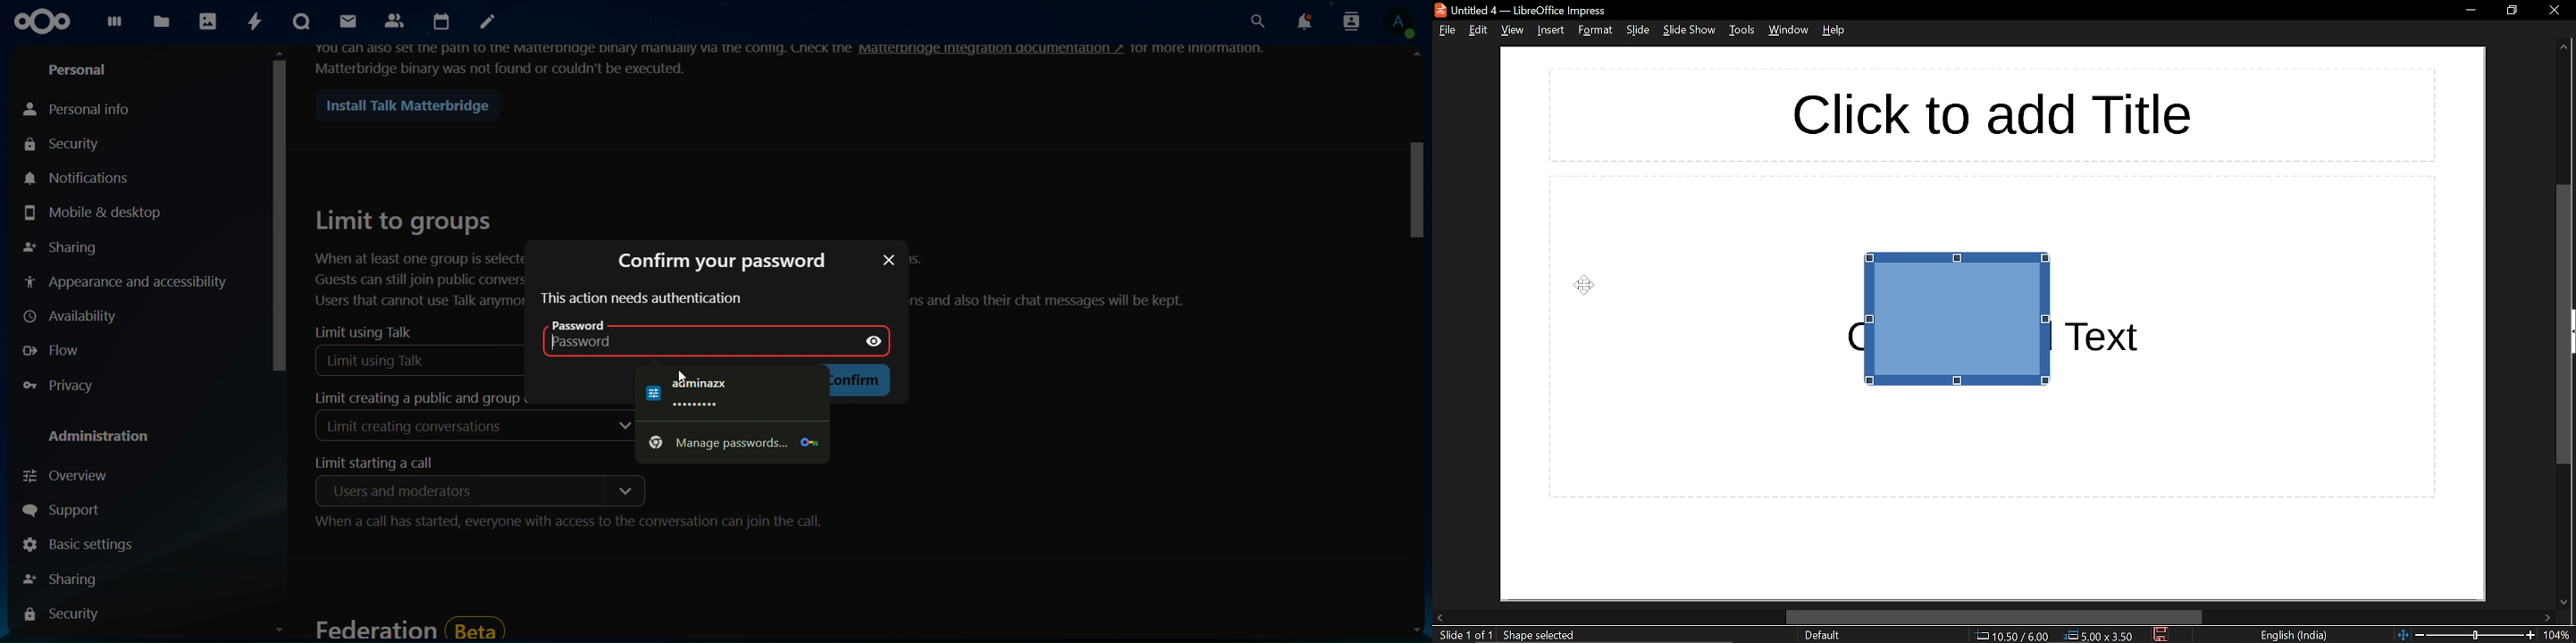 The height and width of the screenshot is (644, 2576). I want to click on flow, so click(60, 349).